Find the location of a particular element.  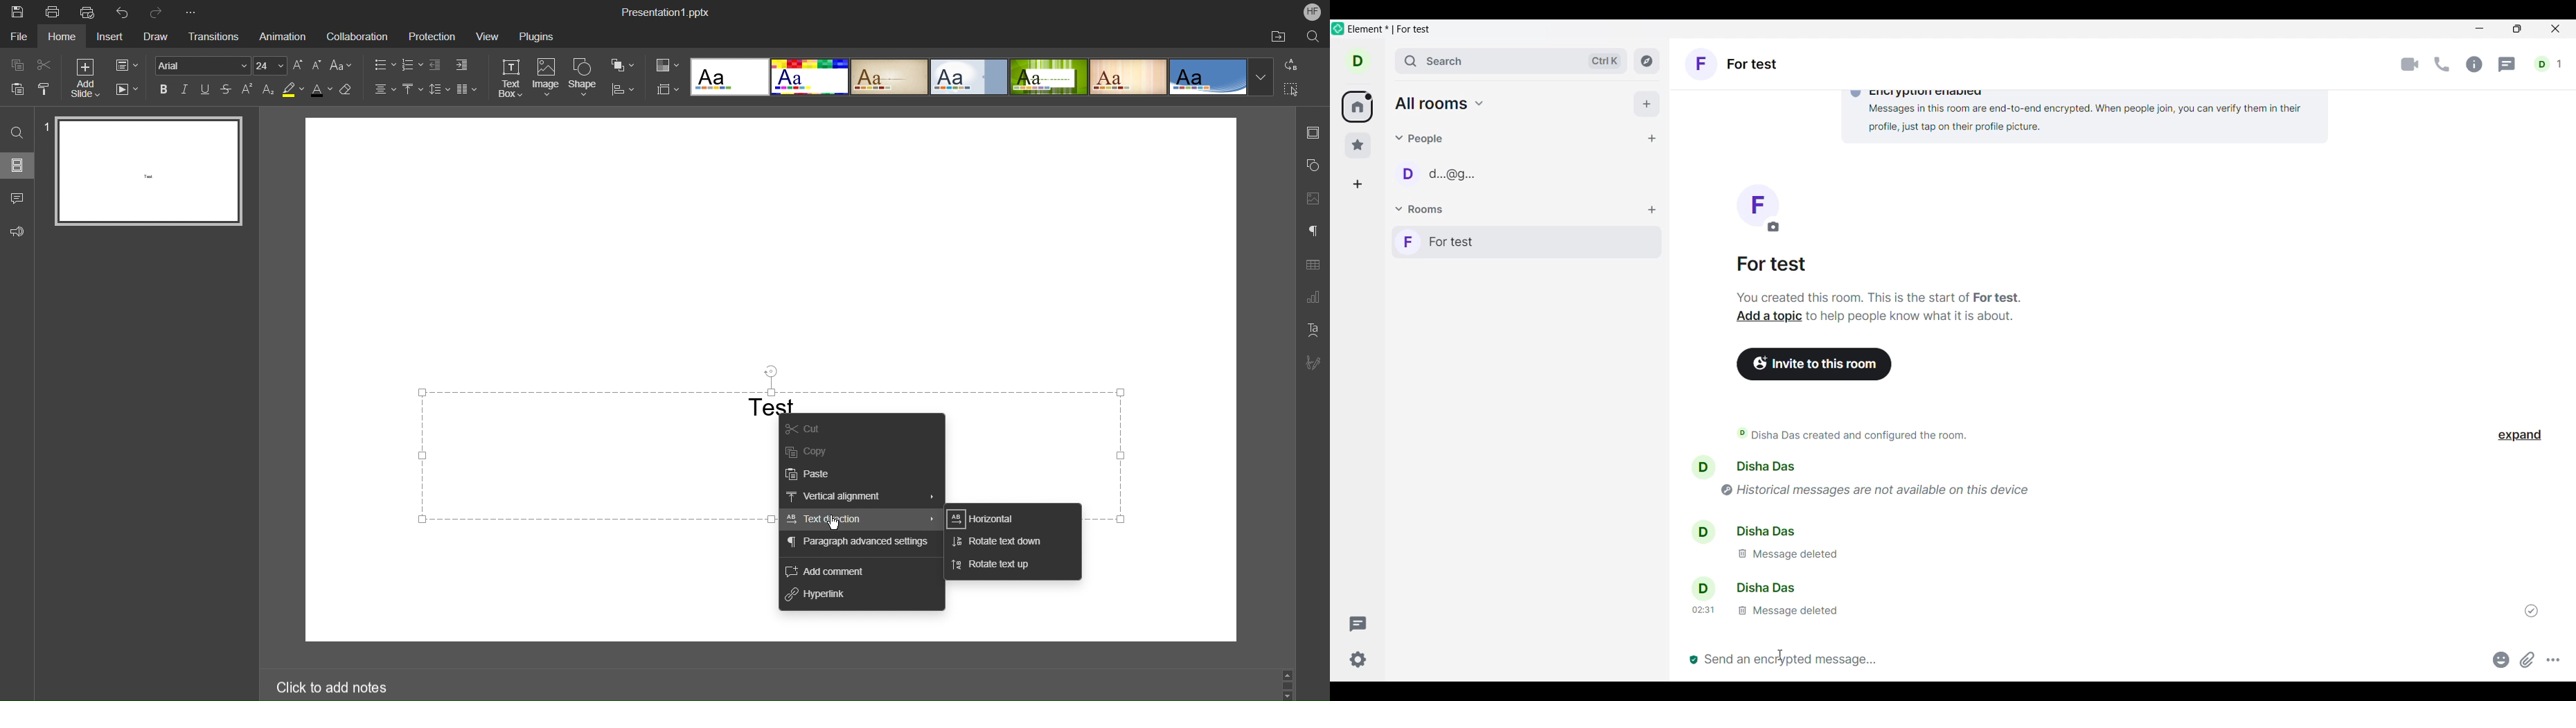

Account is located at coordinates (1312, 13).